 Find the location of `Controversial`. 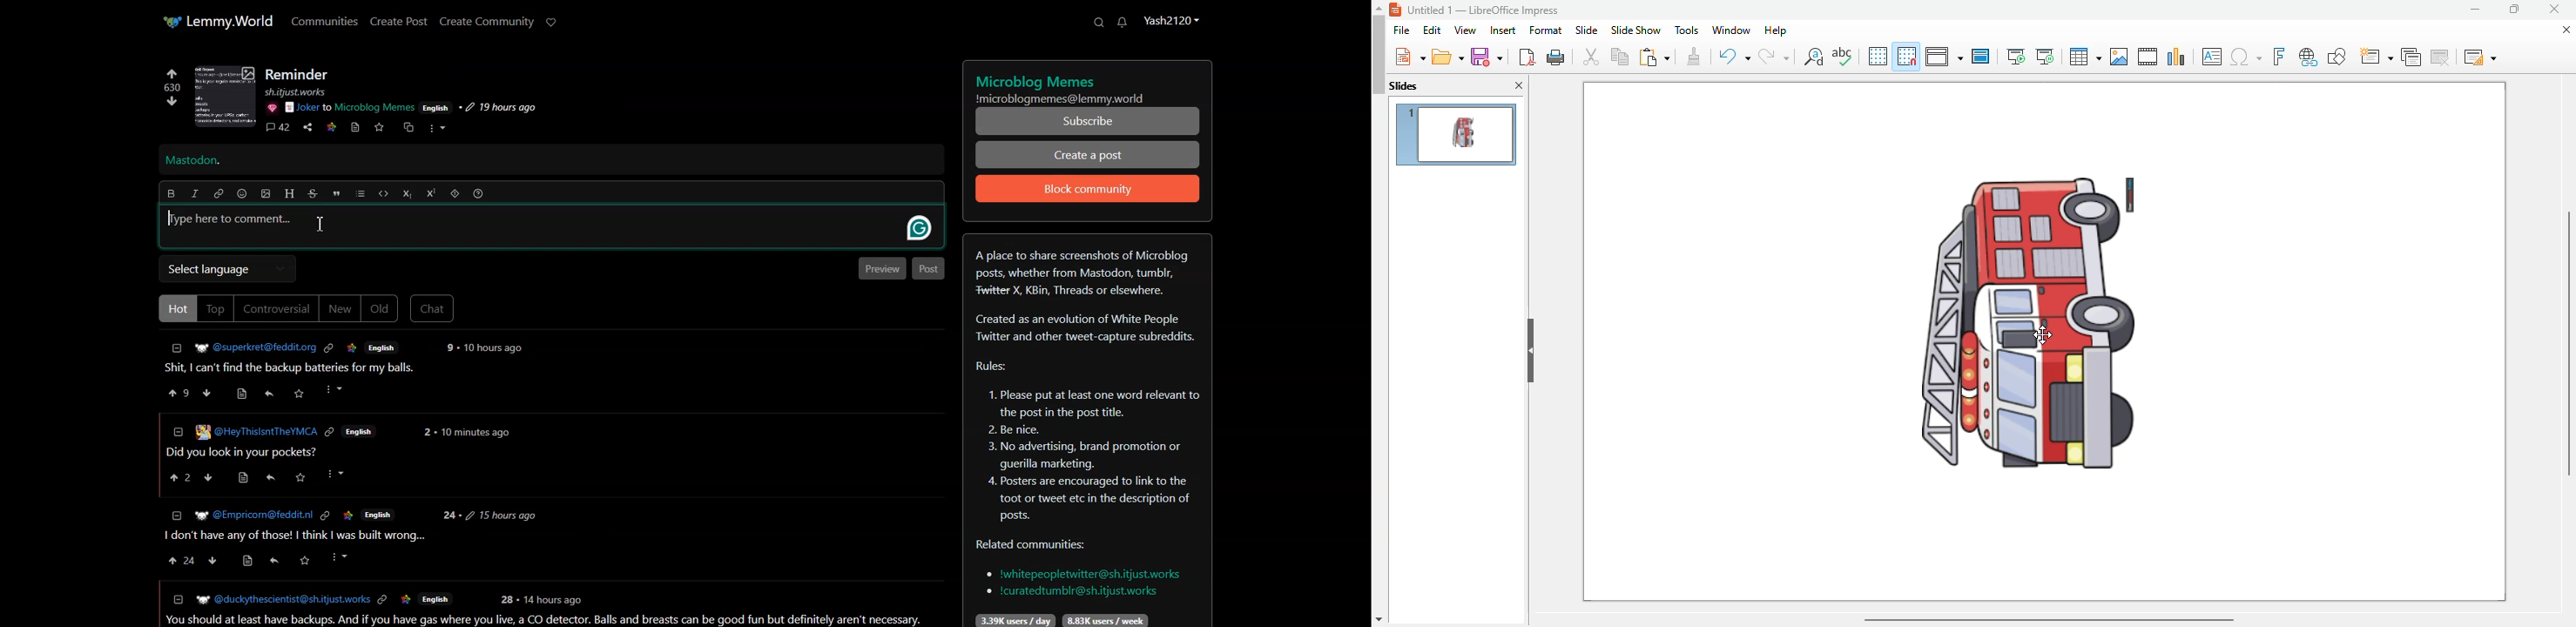

Controversial is located at coordinates (277, 308).